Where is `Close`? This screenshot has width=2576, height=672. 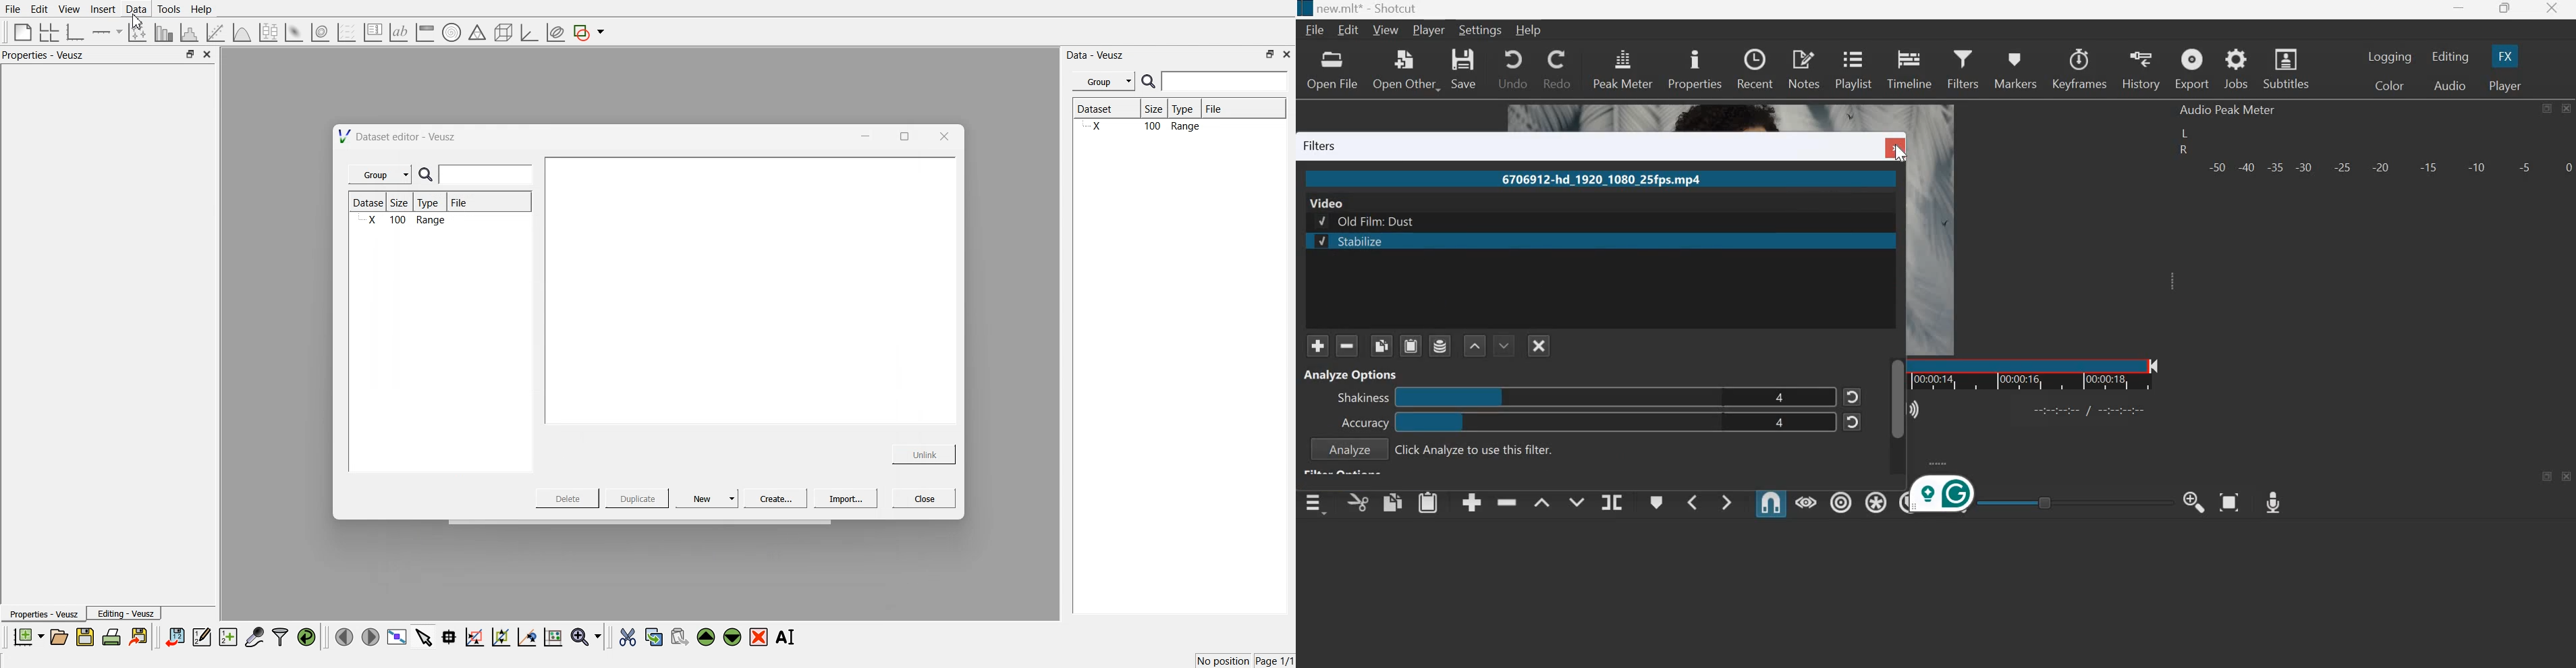
Close is located at coordinates (2567, 109).